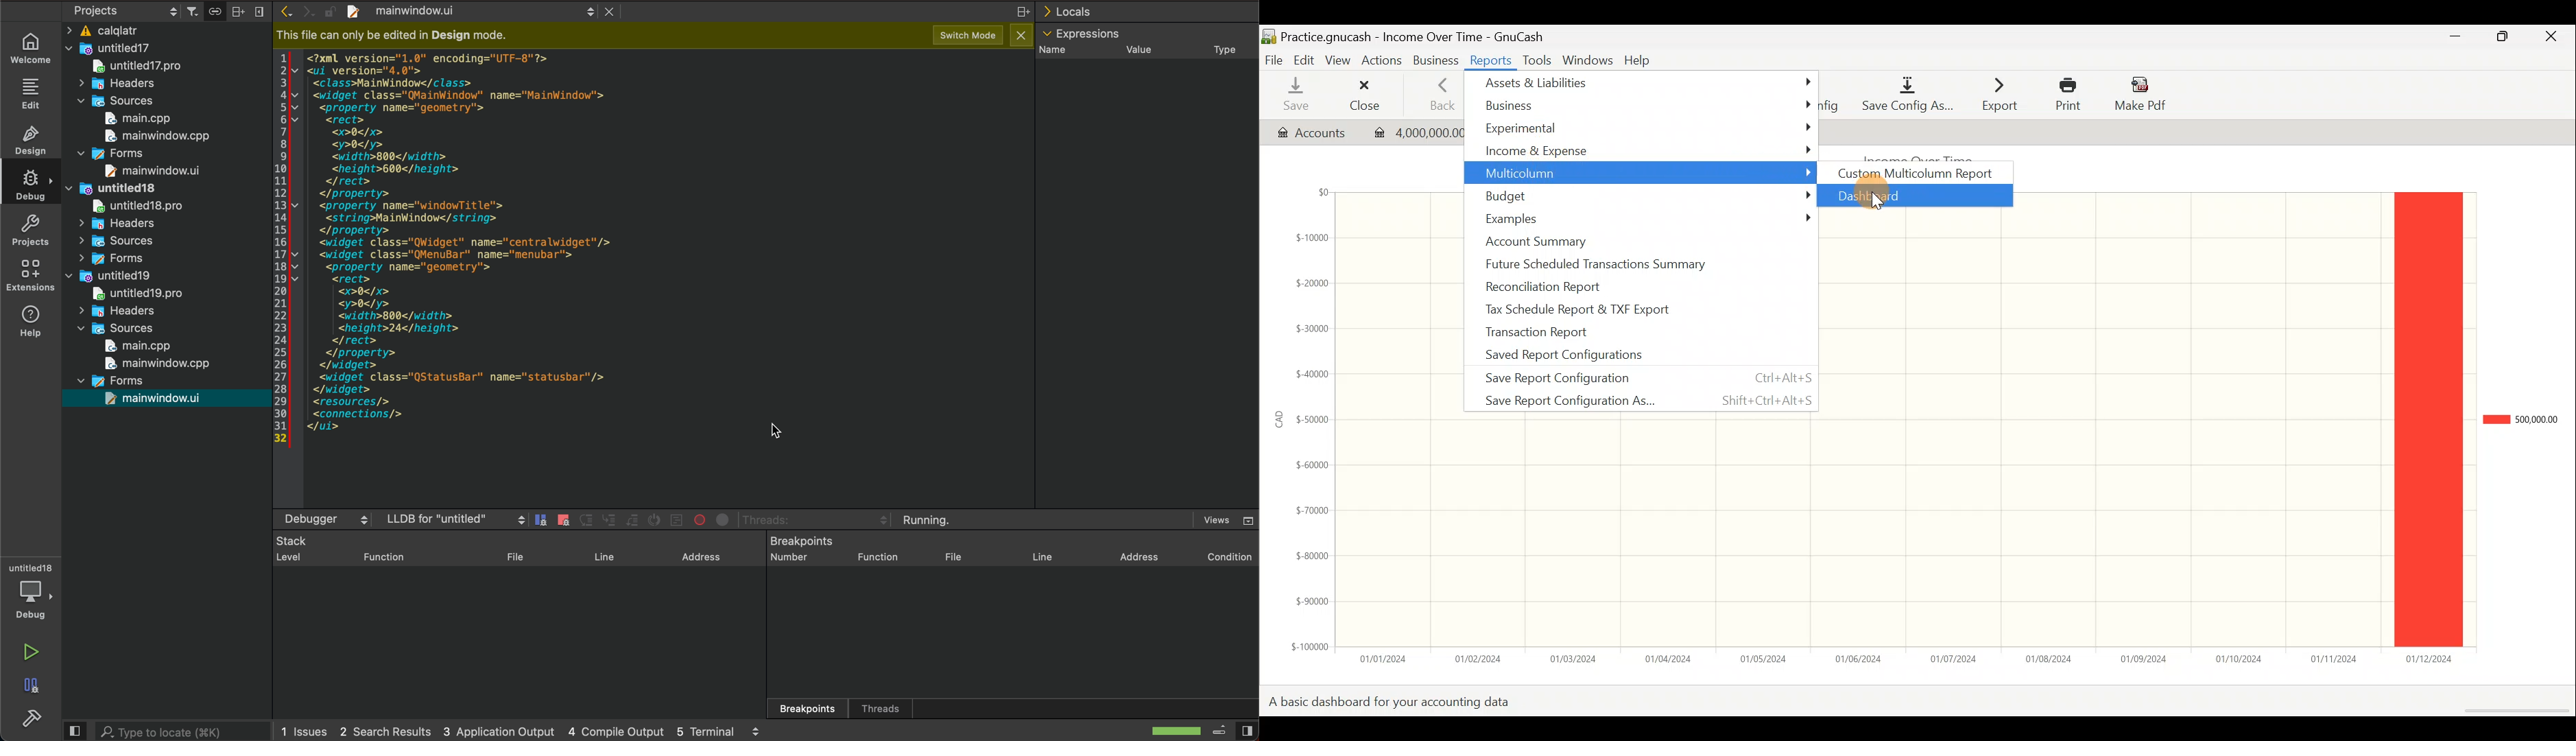 The height and width of the screenshot is (756, 2576). I want to click on project settings, so click(162, 11).